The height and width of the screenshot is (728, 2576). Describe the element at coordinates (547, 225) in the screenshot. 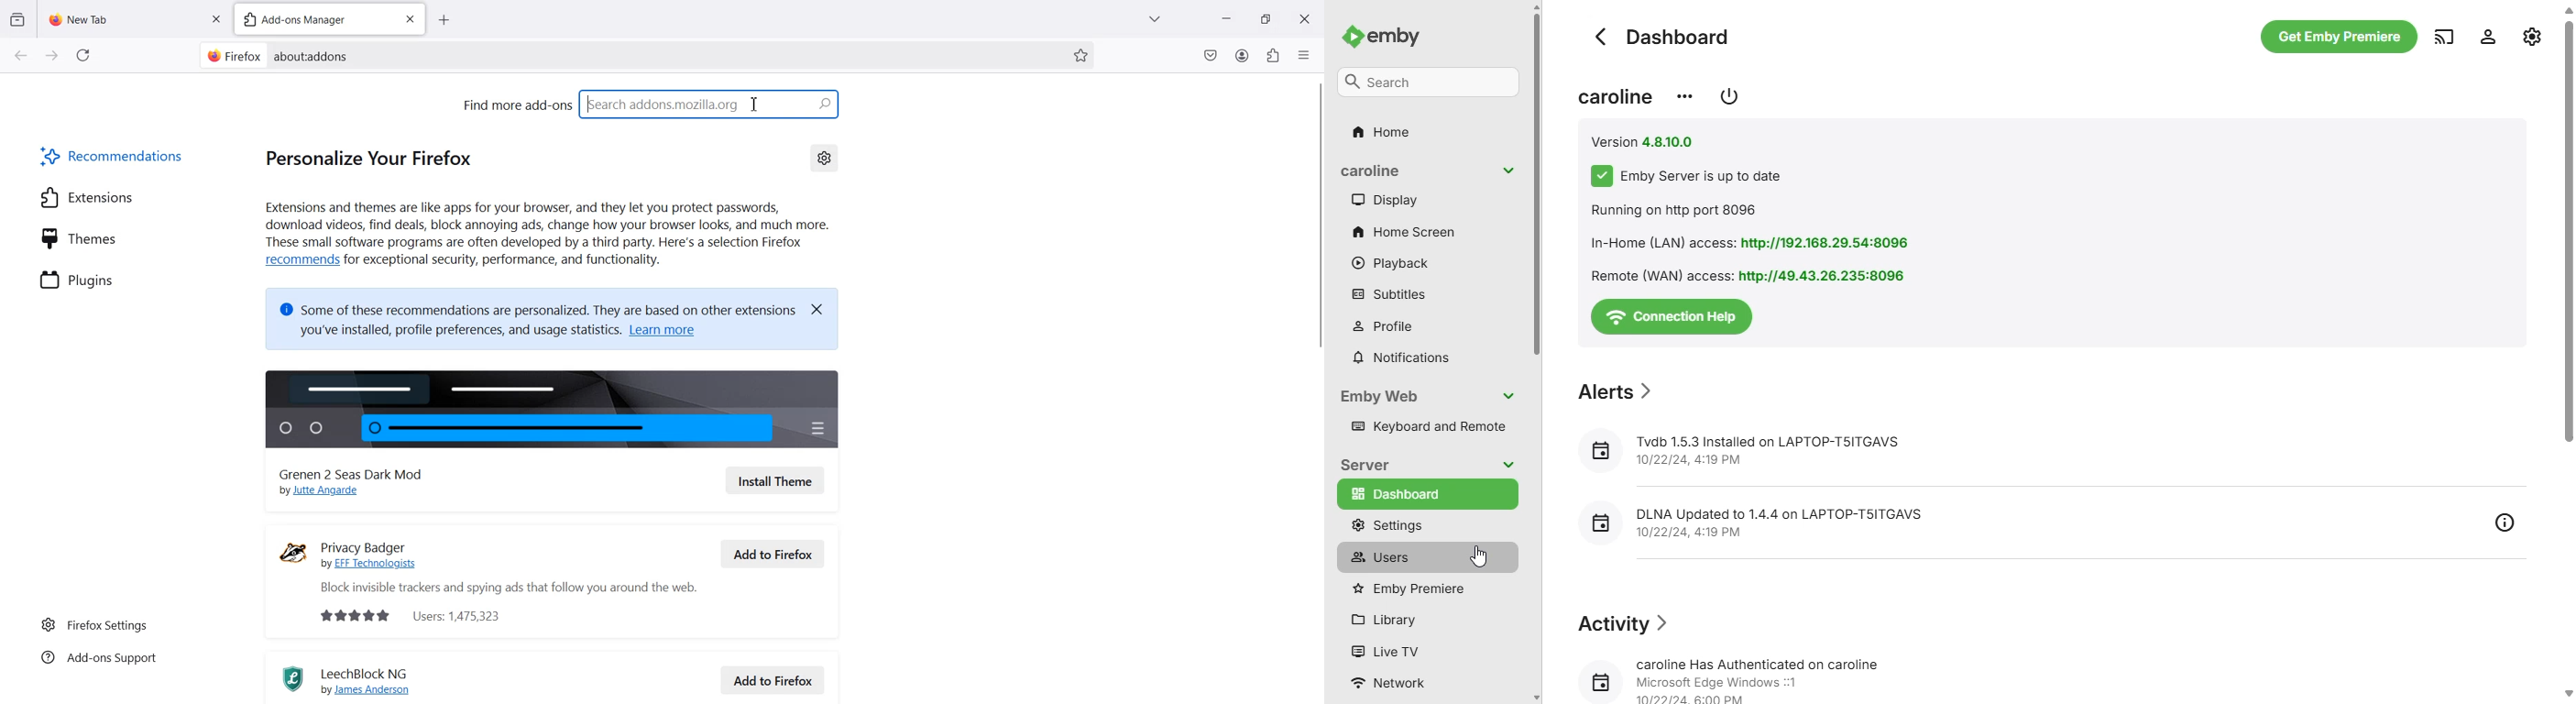

I see `Extensions and themes are like apps for your browser, and they let you protect passwords,
download videos, find deals, block annoying ads, change how your browser looks, and much more.
These small software programs are often developed by a third party. Here's a selection Firefox` at that location.